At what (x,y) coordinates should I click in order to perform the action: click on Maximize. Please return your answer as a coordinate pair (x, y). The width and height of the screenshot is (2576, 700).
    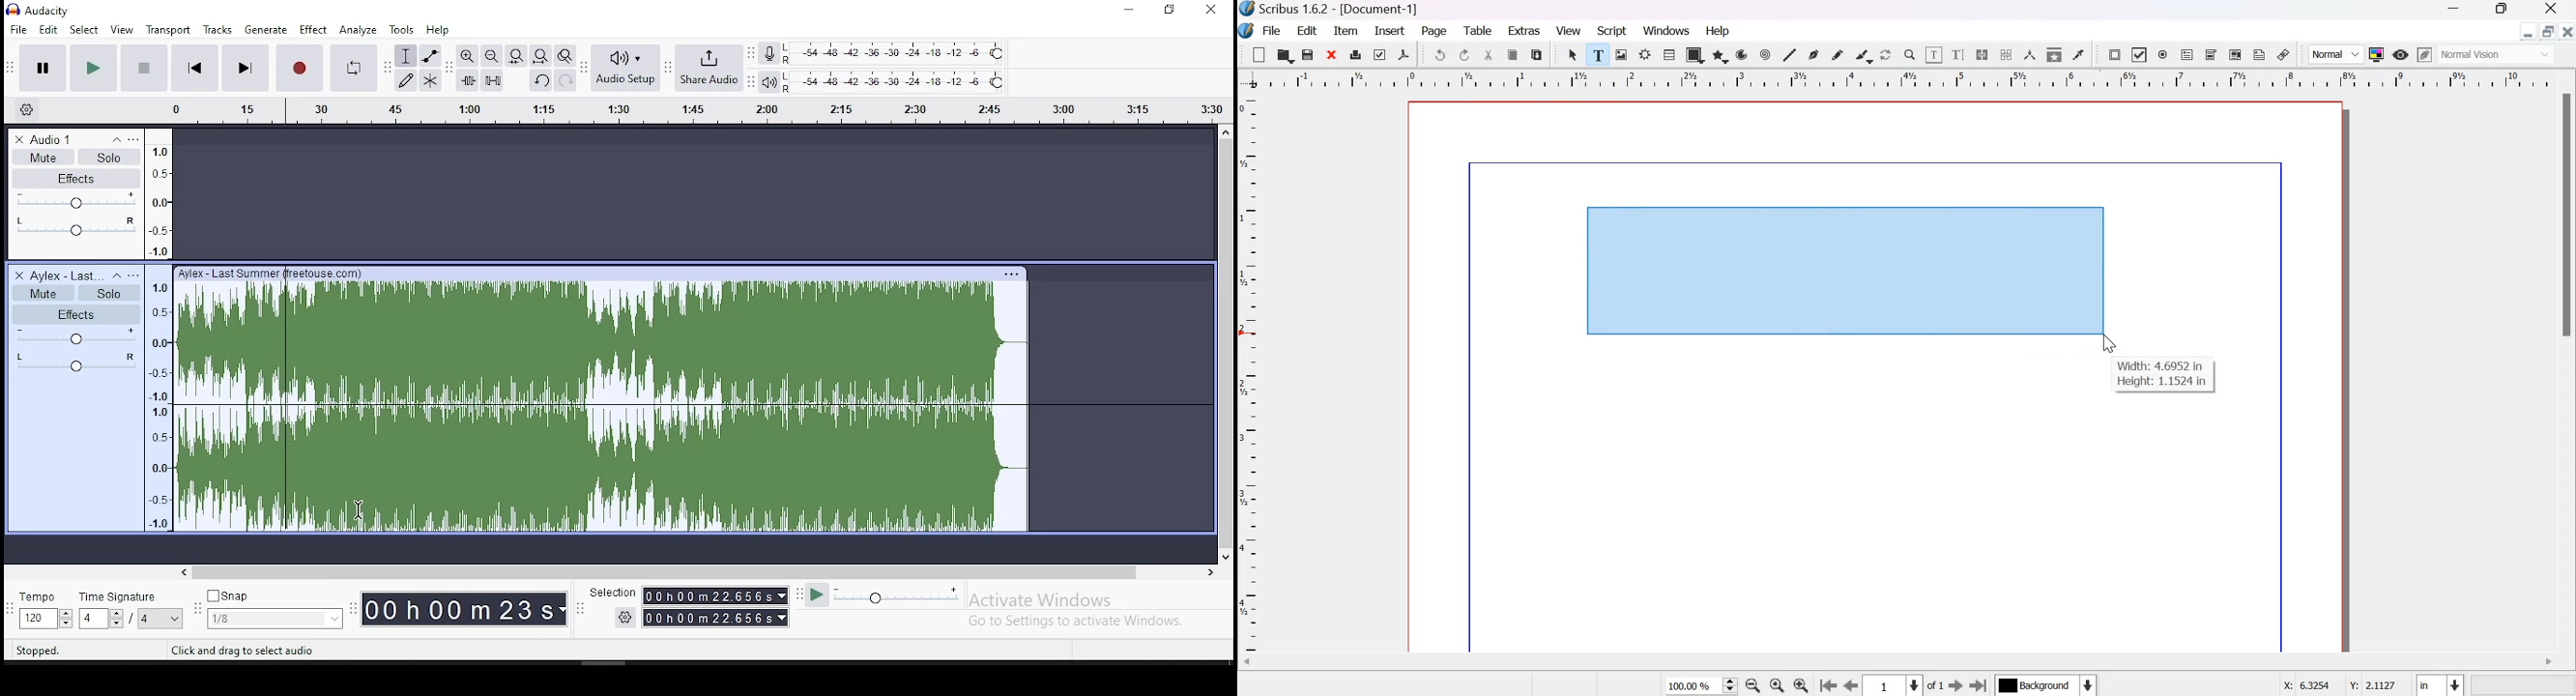
    Looking at the image, I should click on (2497, 10).